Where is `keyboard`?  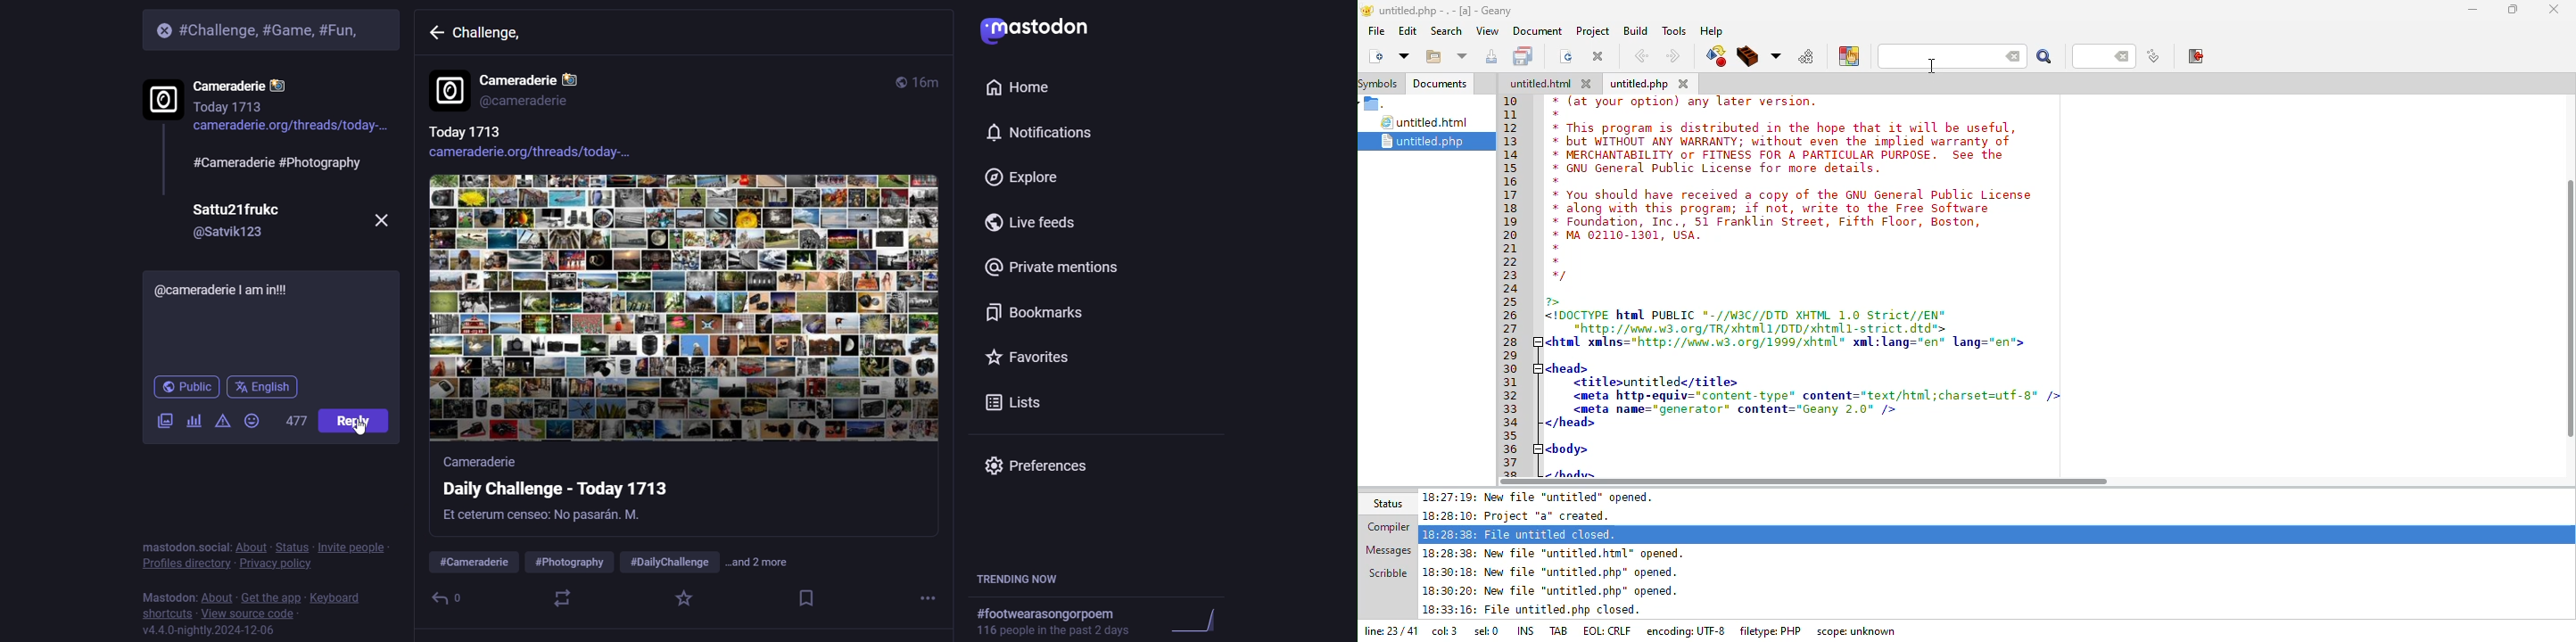
keyboard is located at coordinates (340, 595).